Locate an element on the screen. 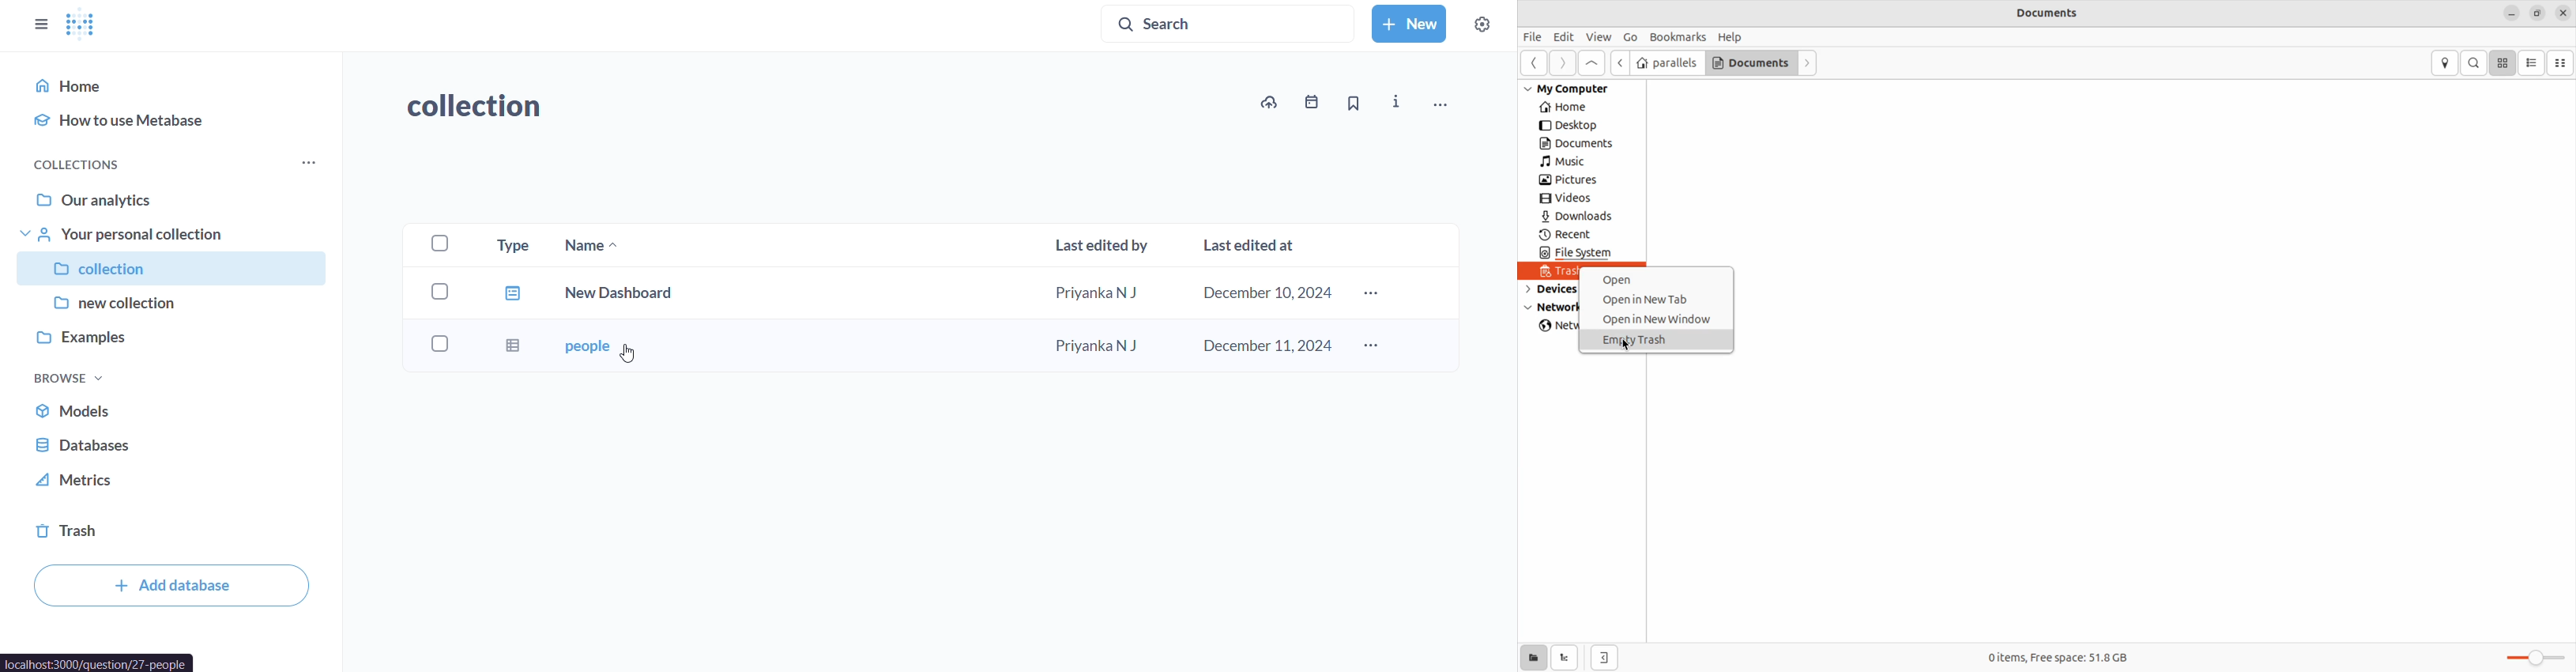 The image size is (2576, 672). trash is located at coordinates (1551, 270).